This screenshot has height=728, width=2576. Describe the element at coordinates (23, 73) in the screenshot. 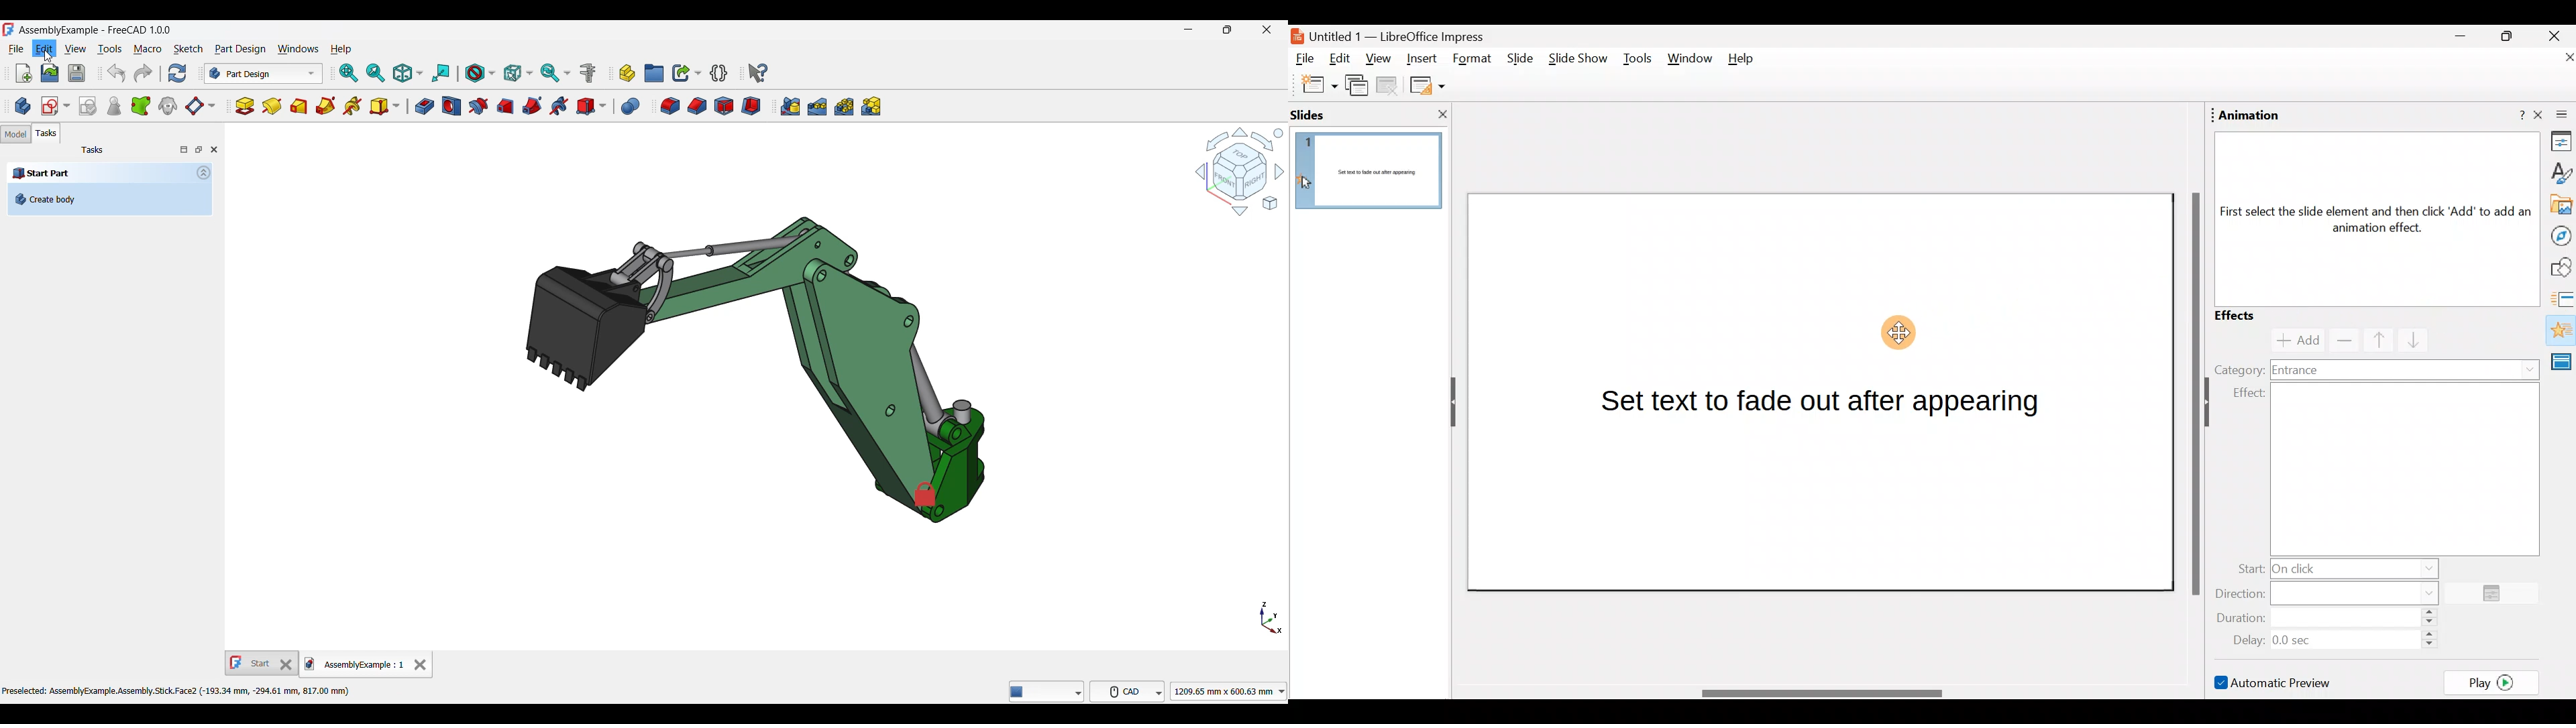

I see `New` at that location.